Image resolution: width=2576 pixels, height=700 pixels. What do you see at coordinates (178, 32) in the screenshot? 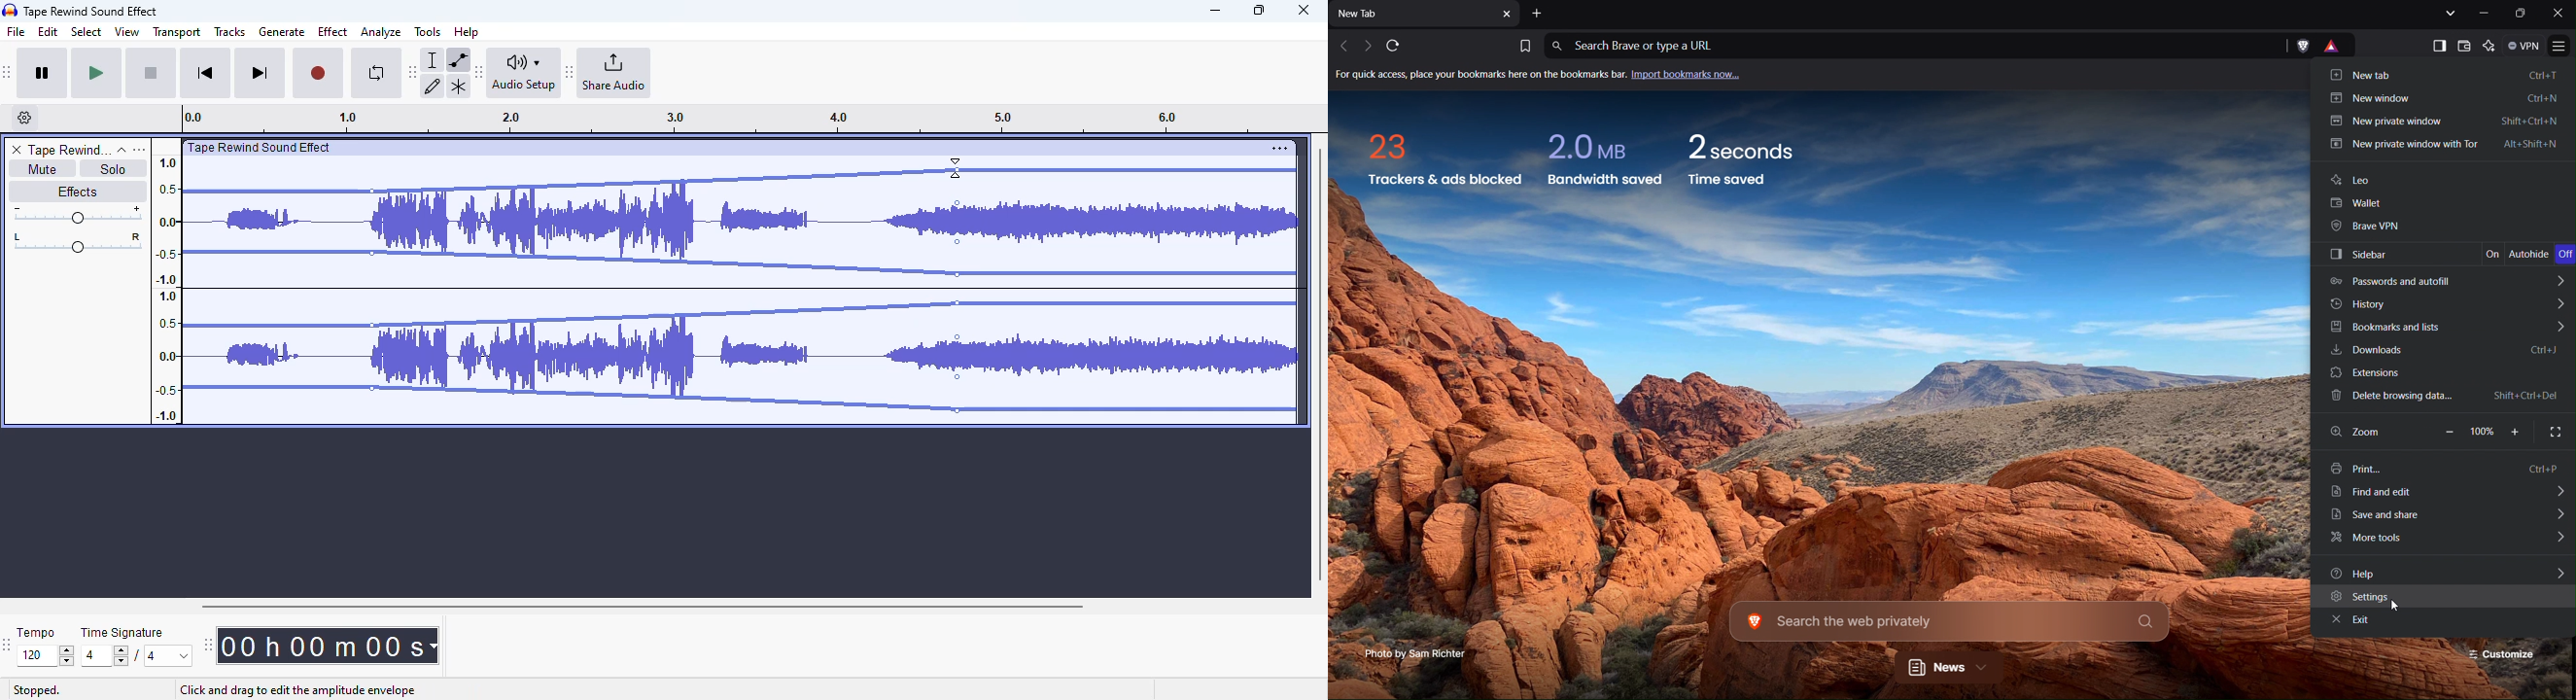
I see `transport` at bounding box center [178, 32].